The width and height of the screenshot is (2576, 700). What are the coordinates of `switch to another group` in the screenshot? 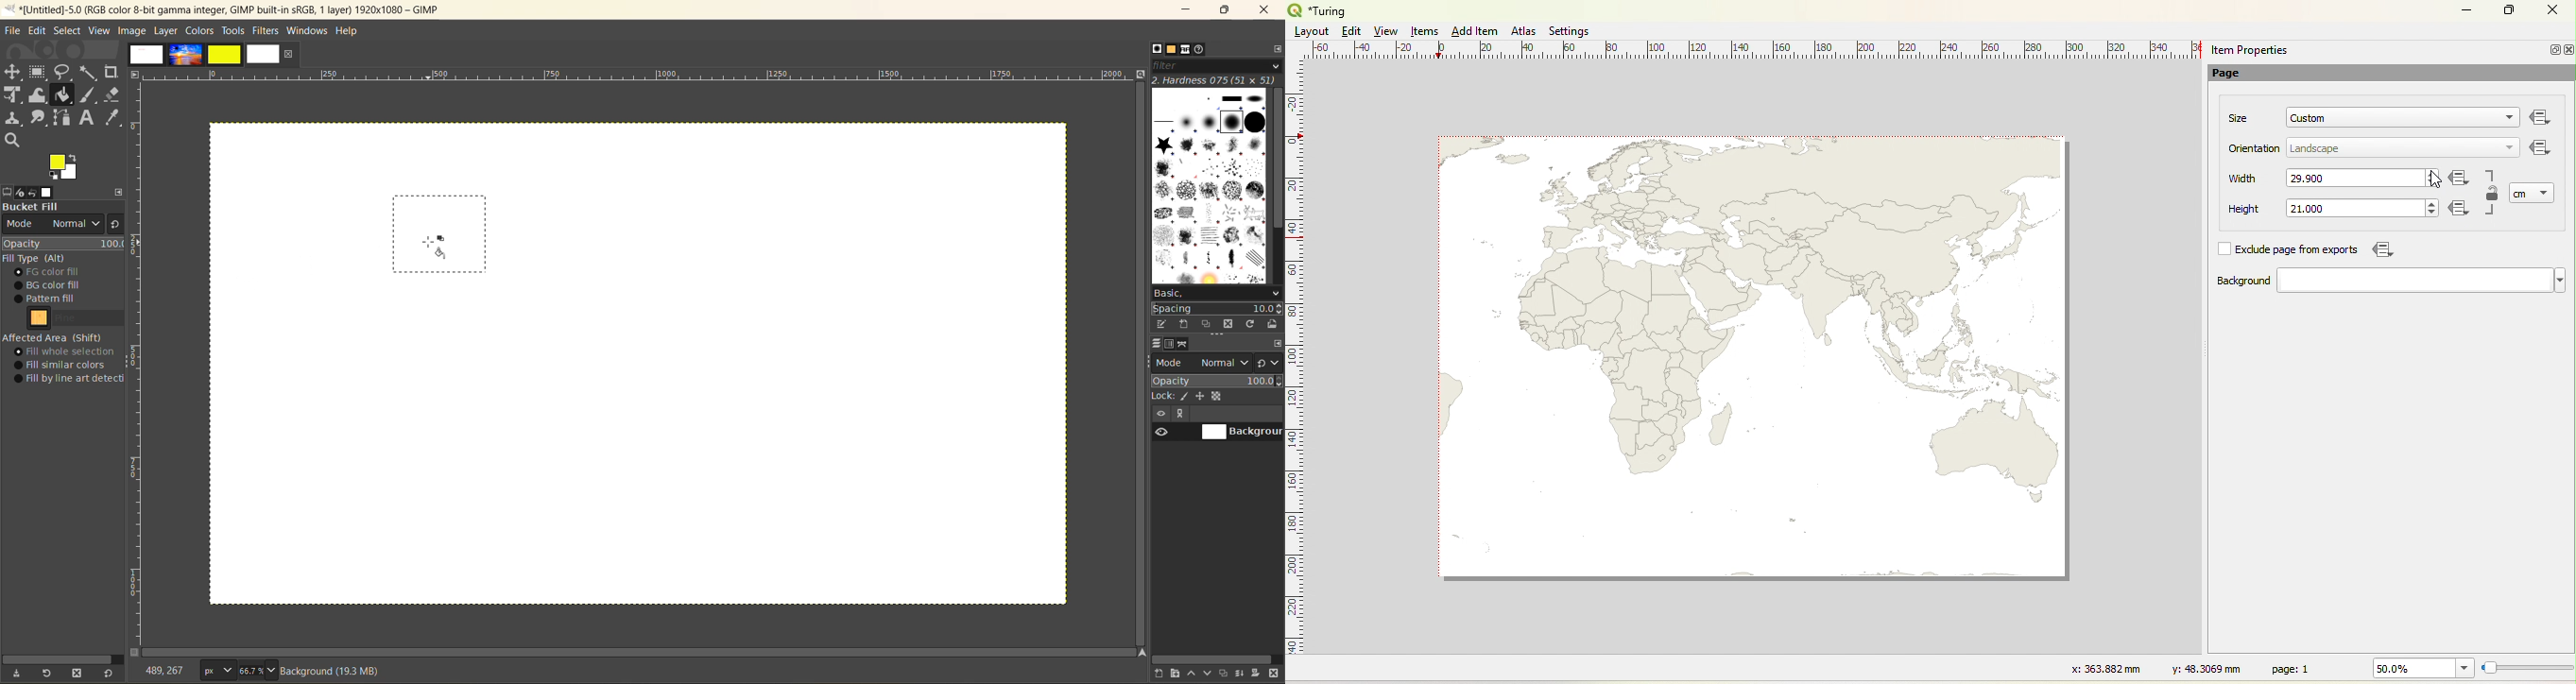 It's located at (113, 226).